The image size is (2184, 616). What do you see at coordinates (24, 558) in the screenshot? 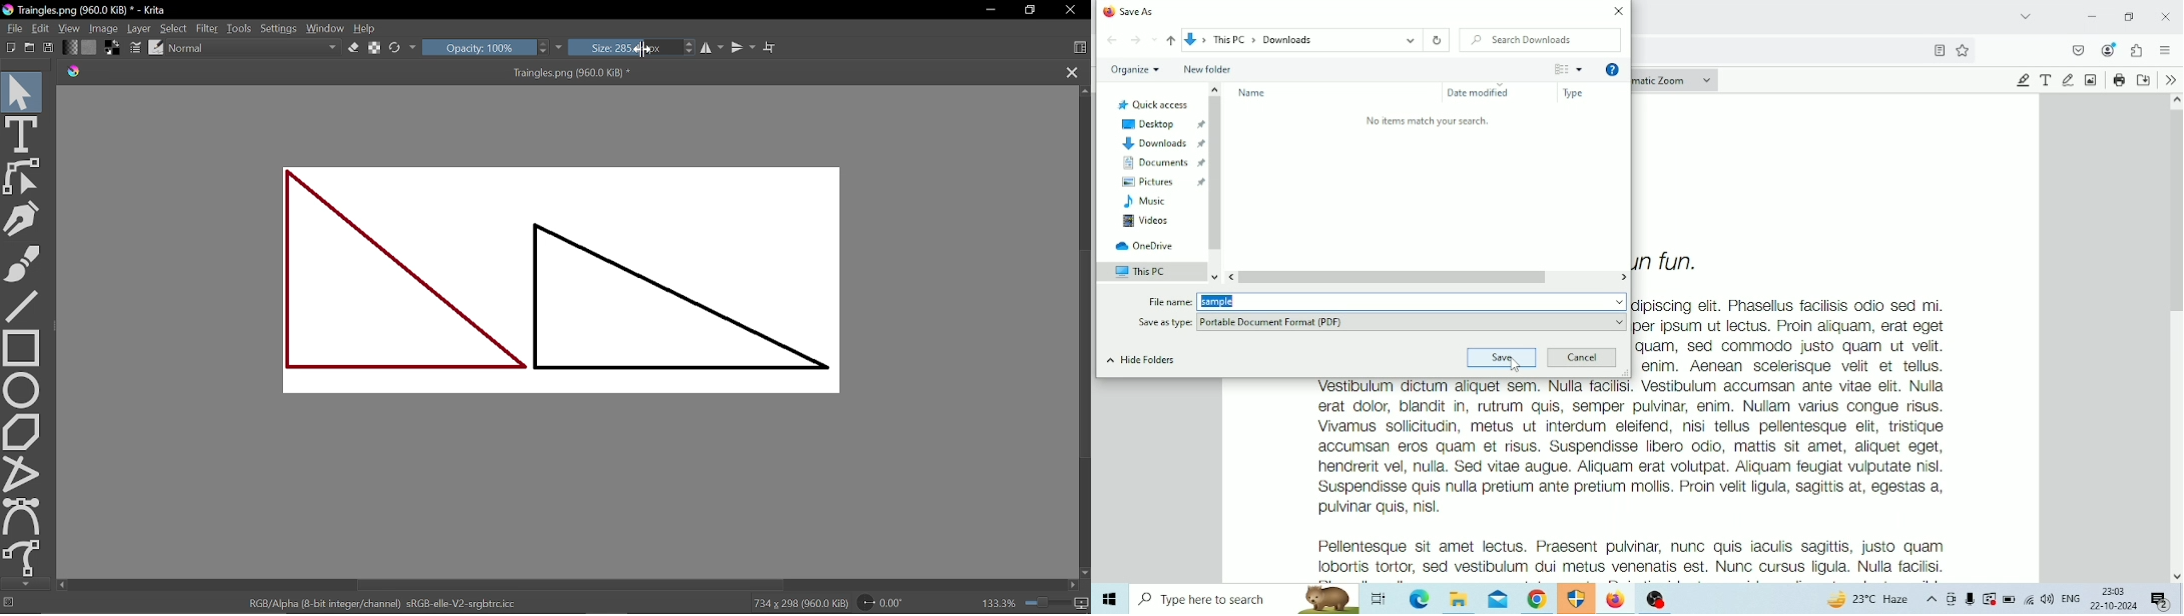
I see `Freehand curve tool` at bounding box center [24, 558].